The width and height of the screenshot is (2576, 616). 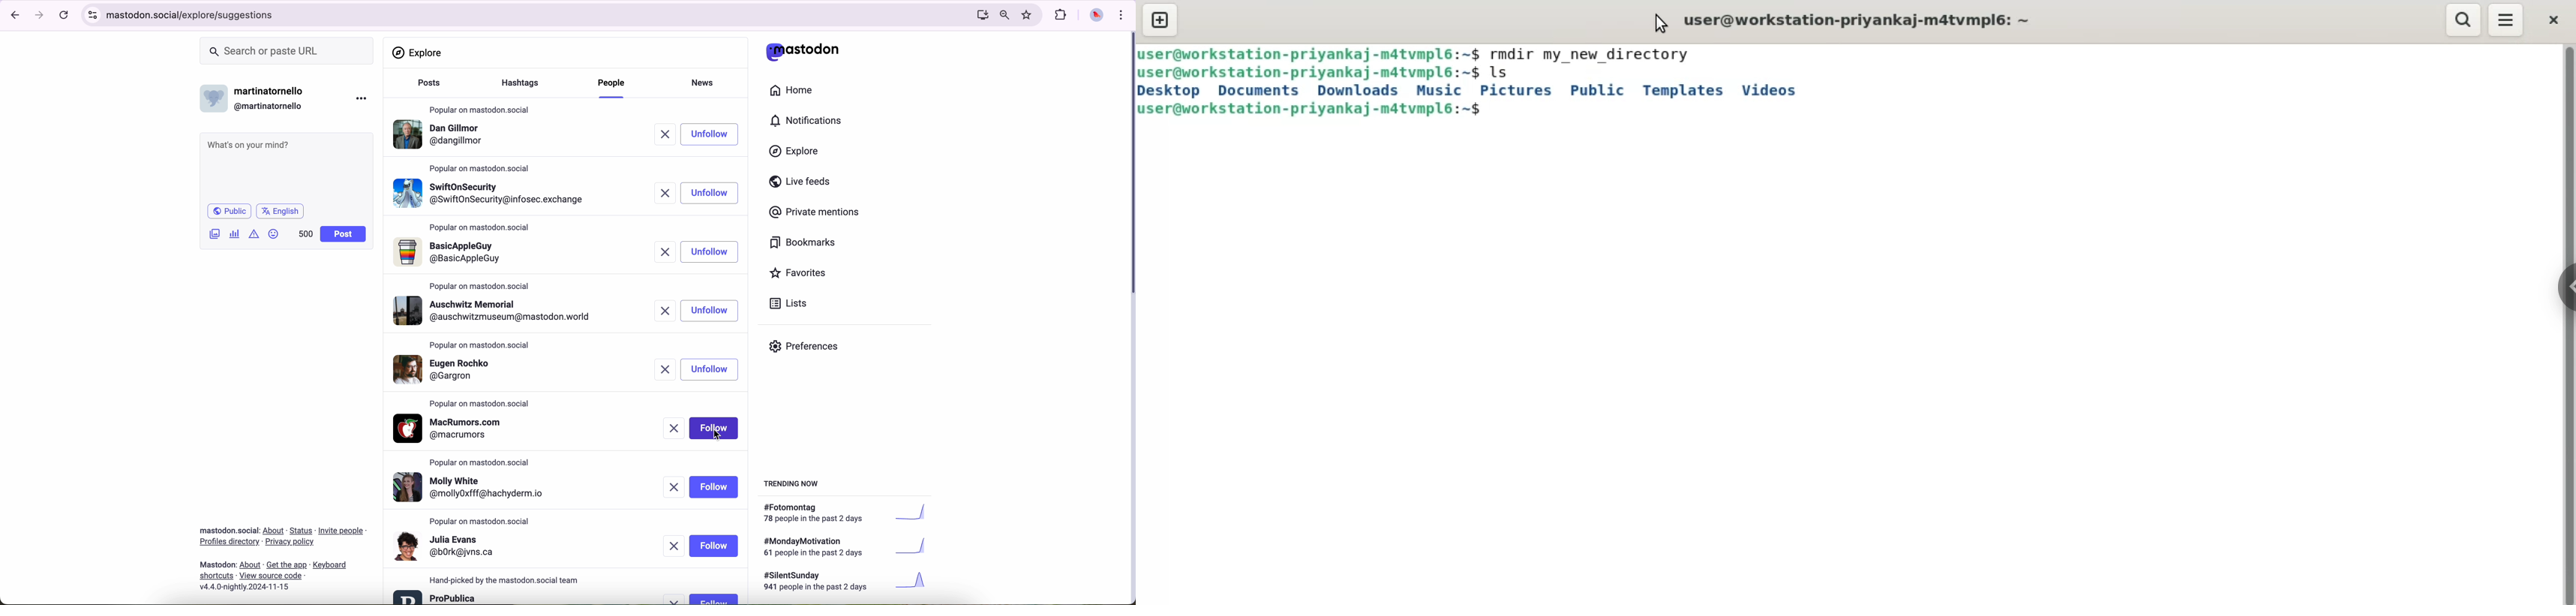 I want to click on unfollow, so click(x=711, y=252).